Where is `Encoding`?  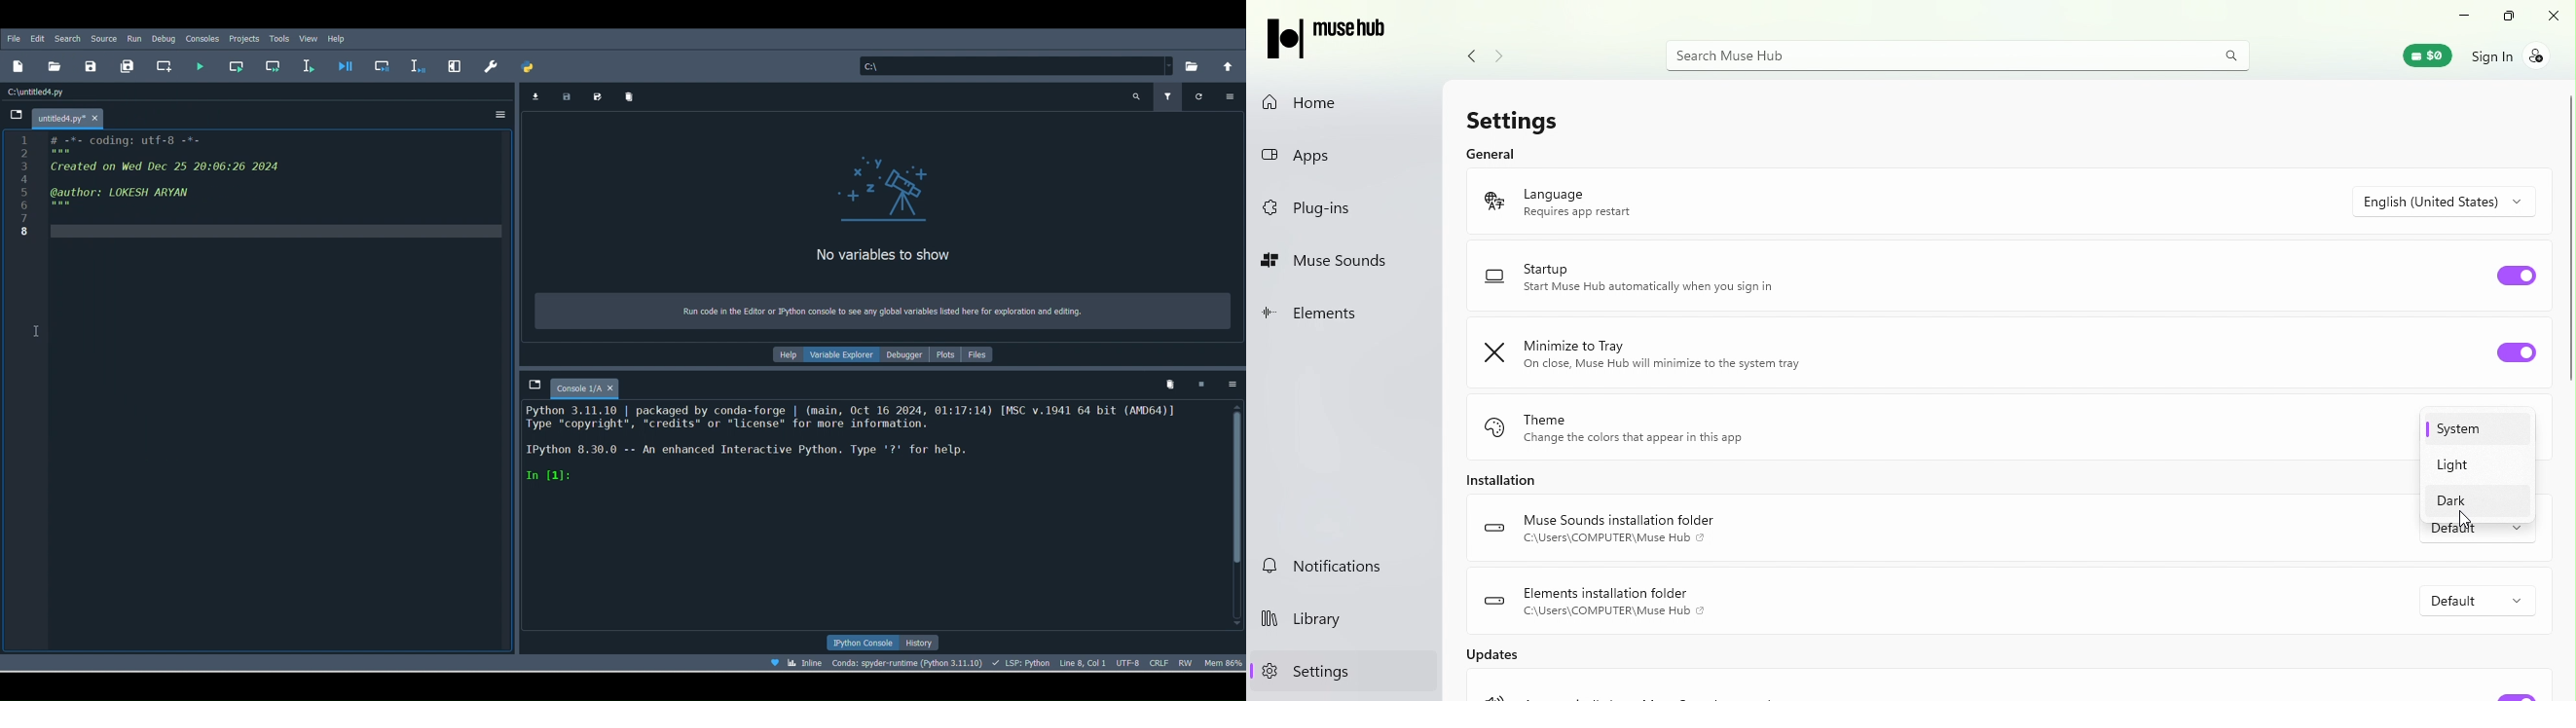 Encoding is located at coordinates (1127, 662).